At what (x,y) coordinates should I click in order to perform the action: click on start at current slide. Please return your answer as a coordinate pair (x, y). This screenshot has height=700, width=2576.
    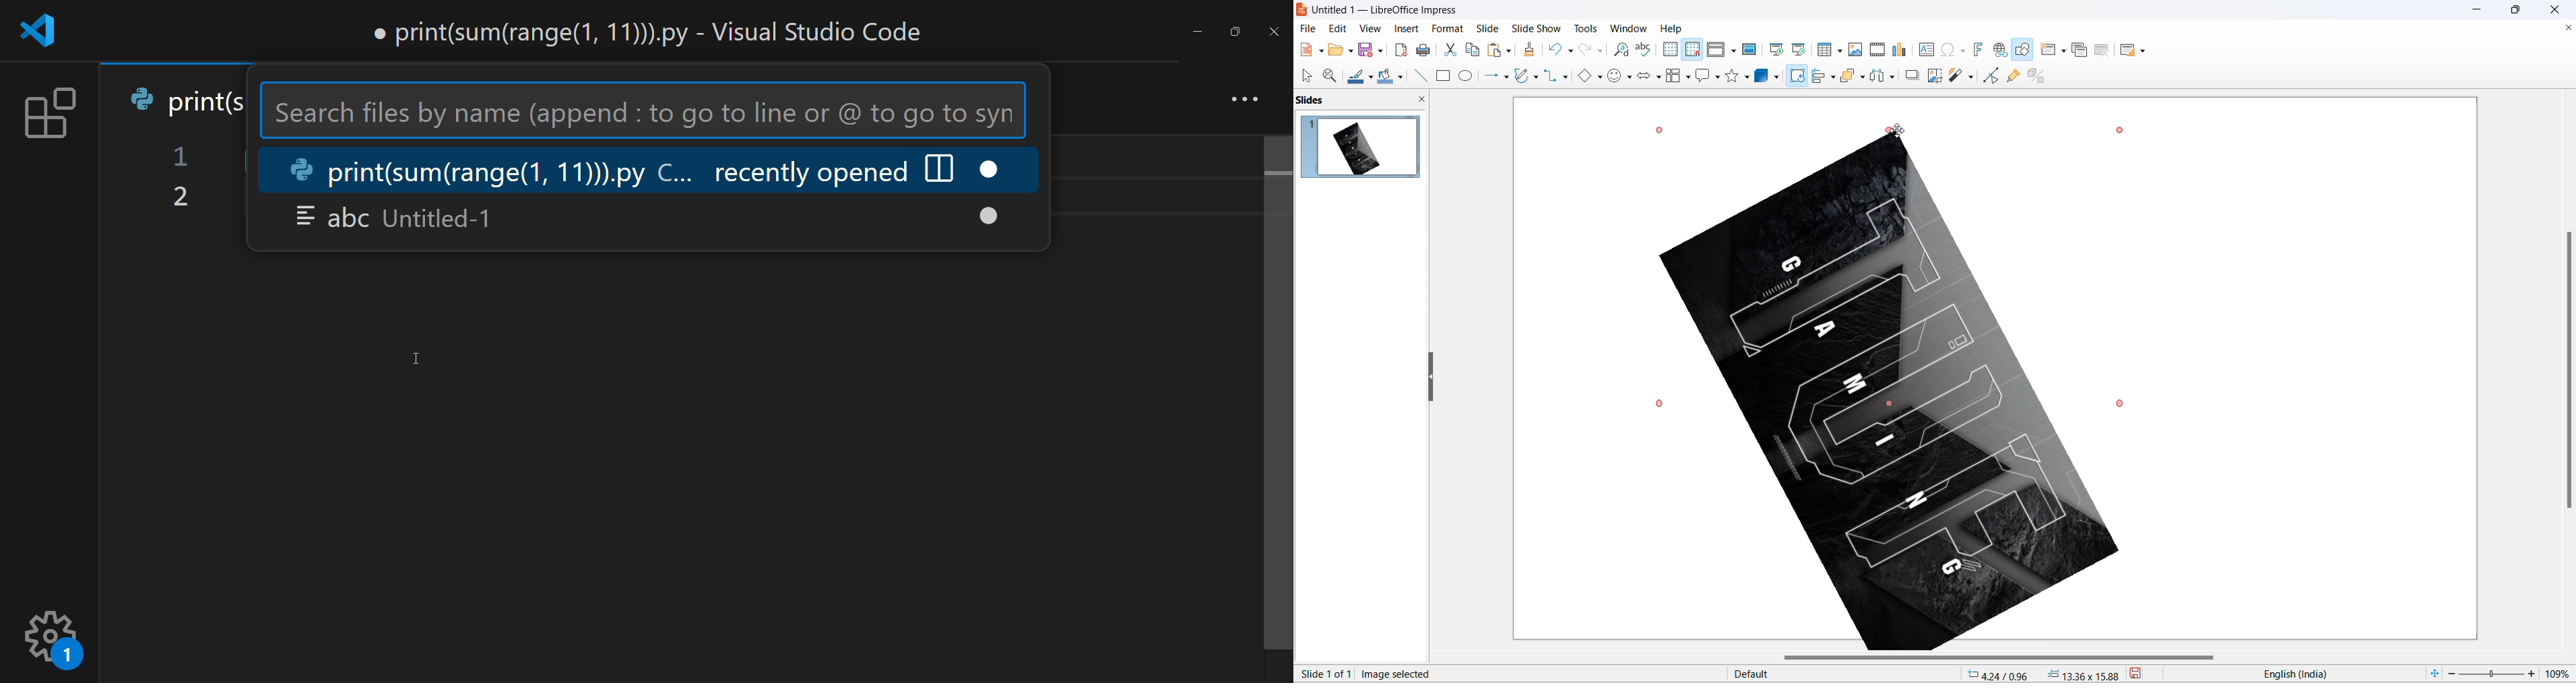
    Looking at the image, I should click on (1801, 49).